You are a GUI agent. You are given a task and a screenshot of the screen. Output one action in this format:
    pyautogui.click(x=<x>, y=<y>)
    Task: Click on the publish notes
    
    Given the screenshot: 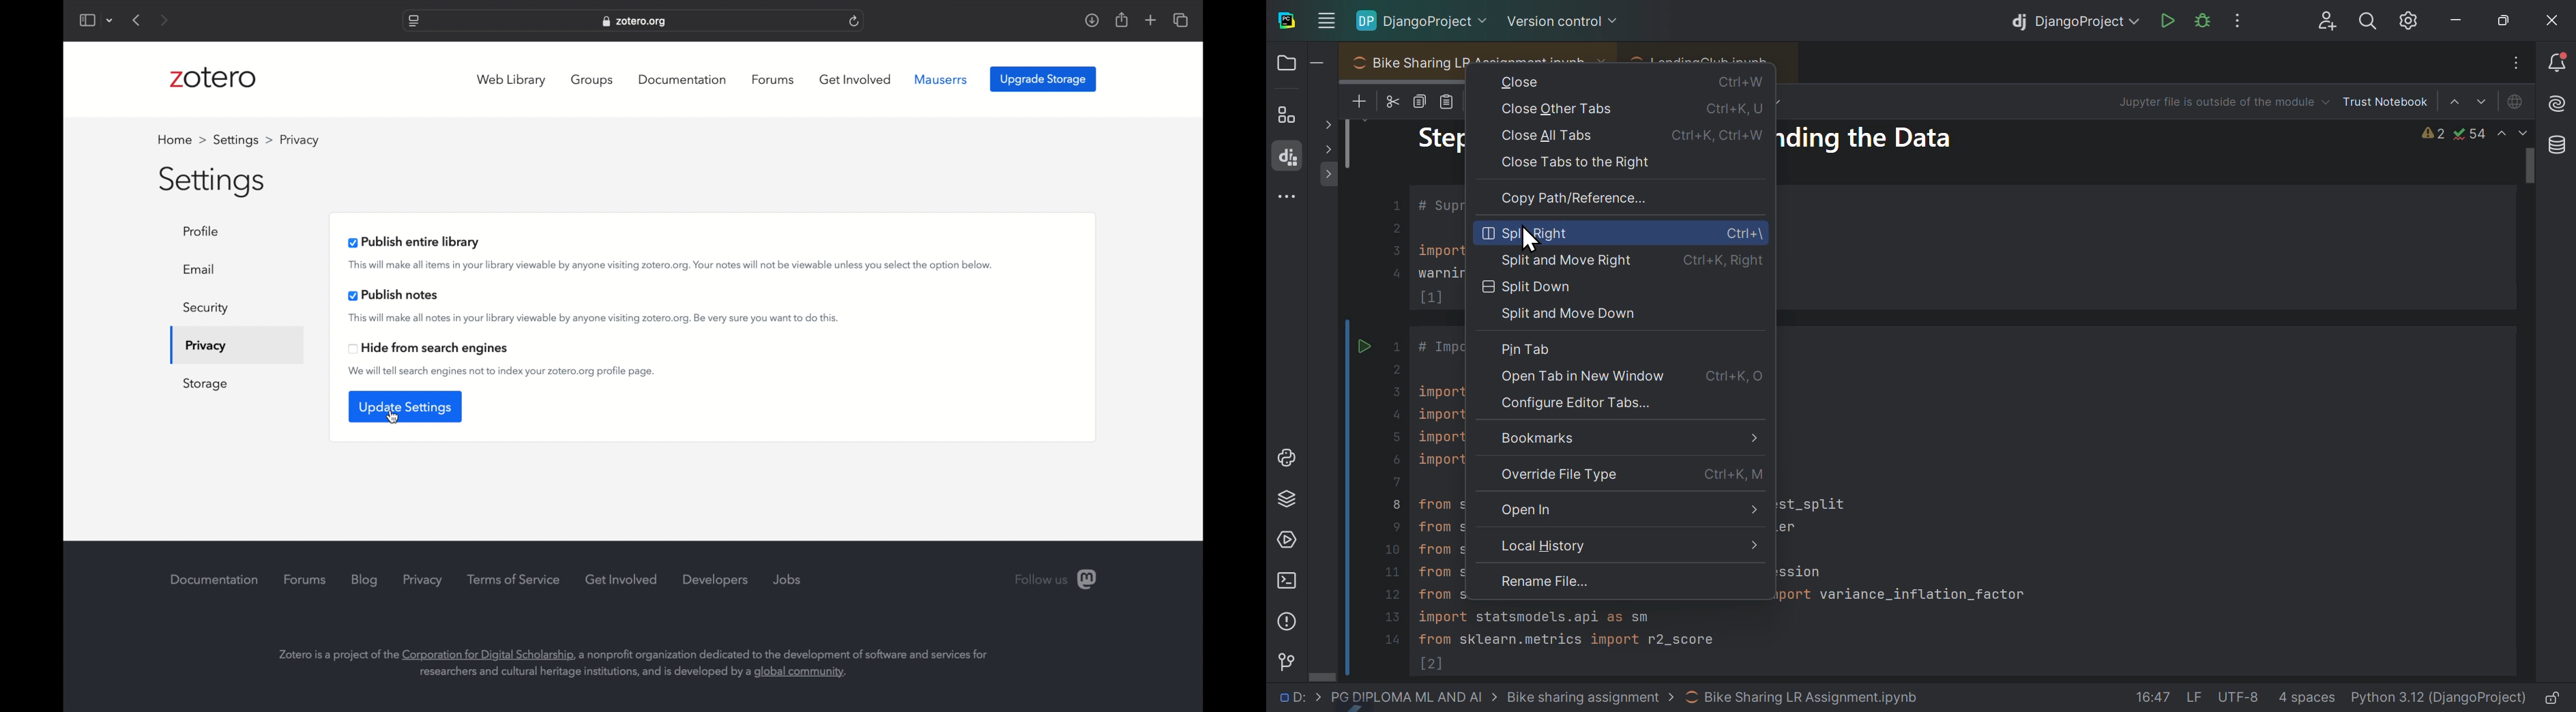 What is the action you would take?
    pyautogui.click(x=394, y=295)
    